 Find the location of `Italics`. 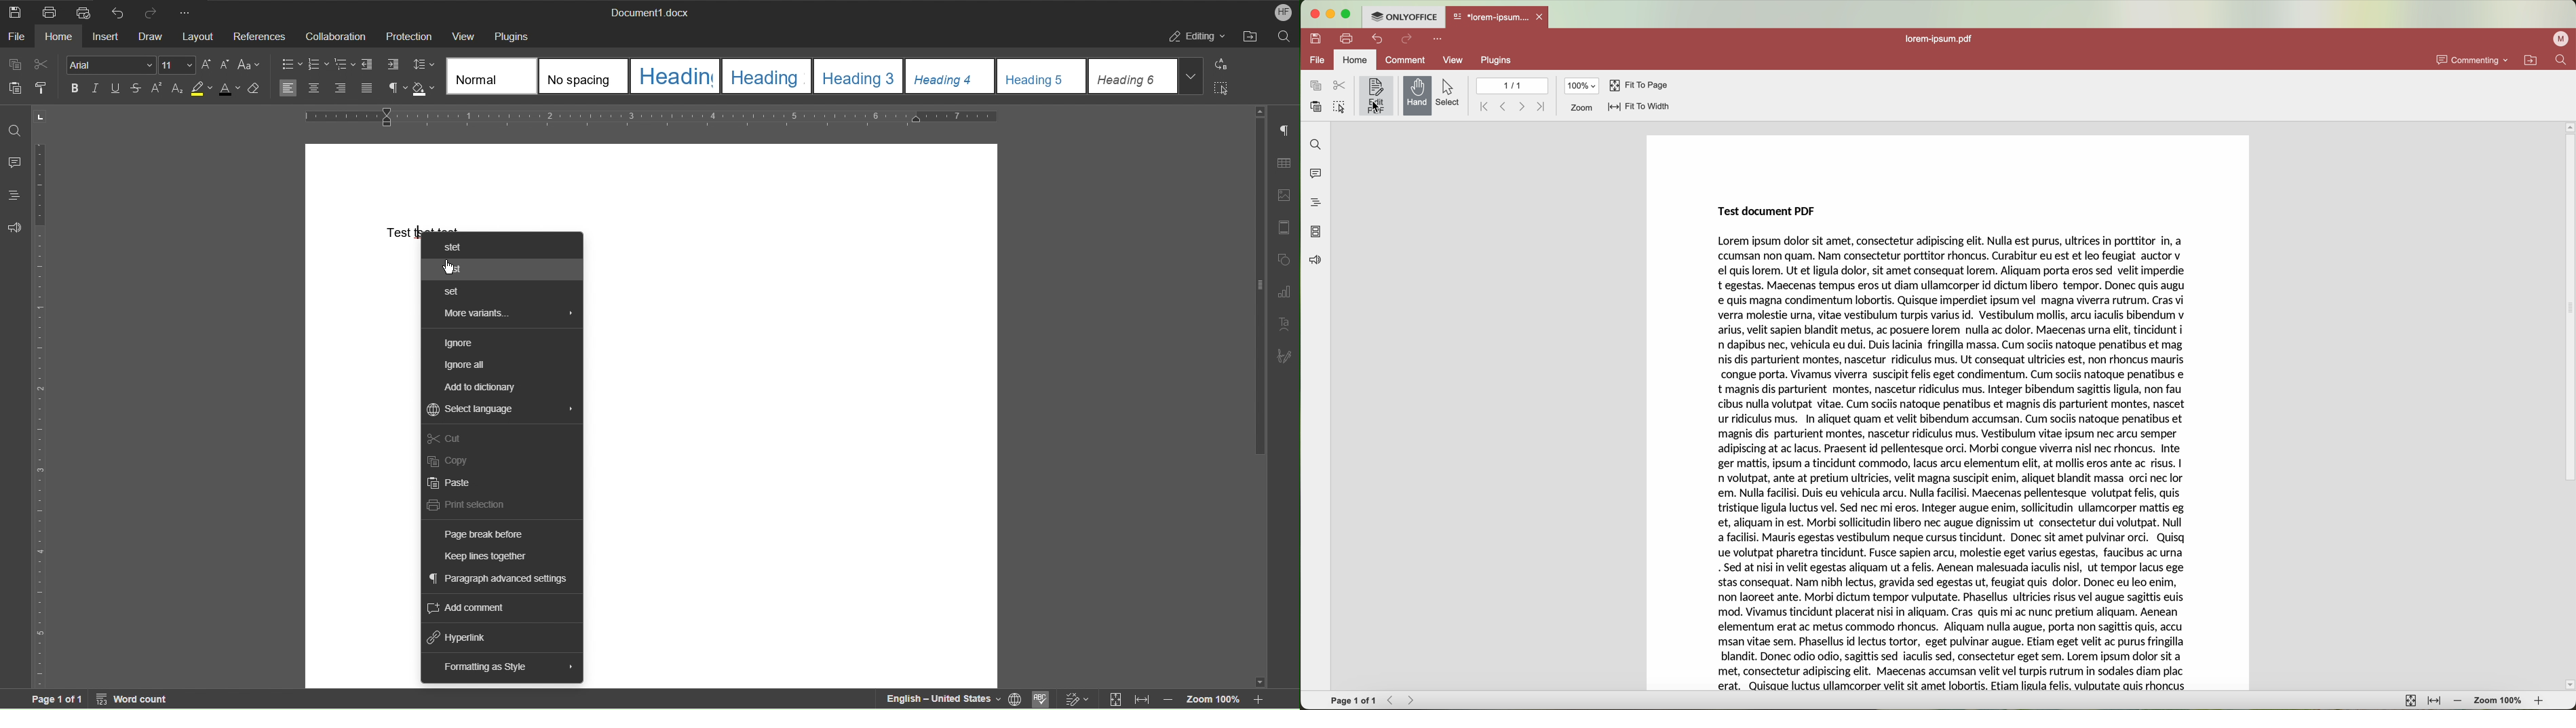

Italics is located at coordinates (96, 89).